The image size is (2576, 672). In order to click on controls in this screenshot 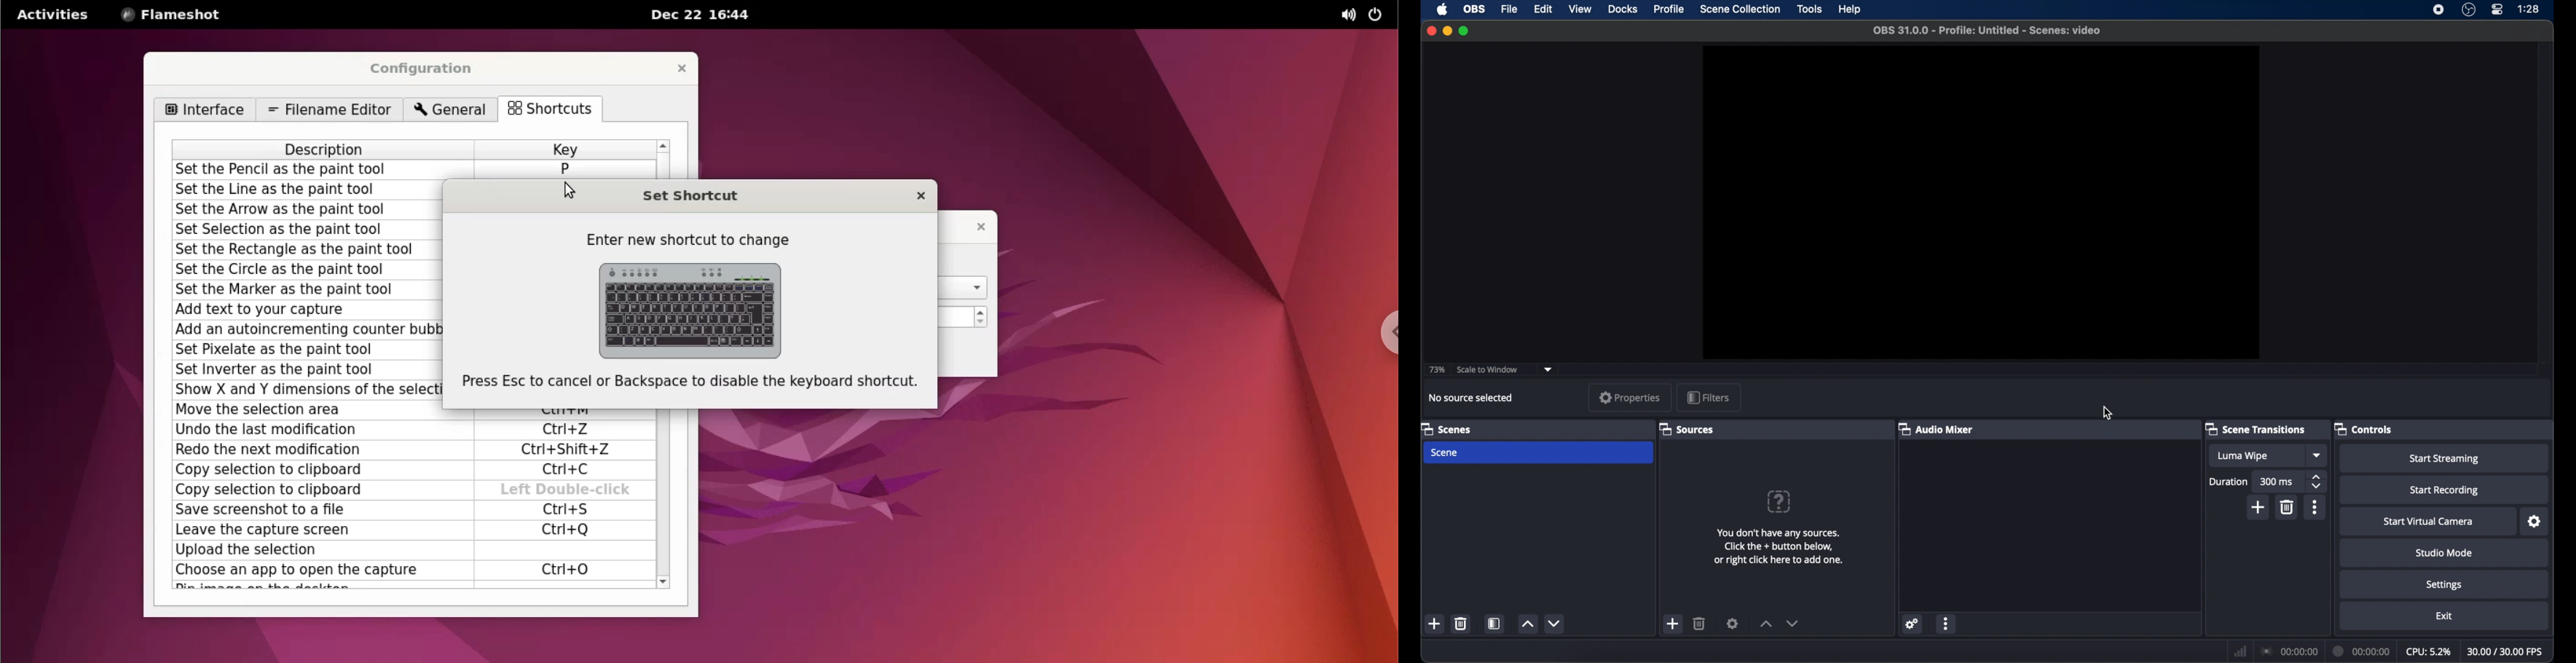, I will do `click(2365, 429)`.